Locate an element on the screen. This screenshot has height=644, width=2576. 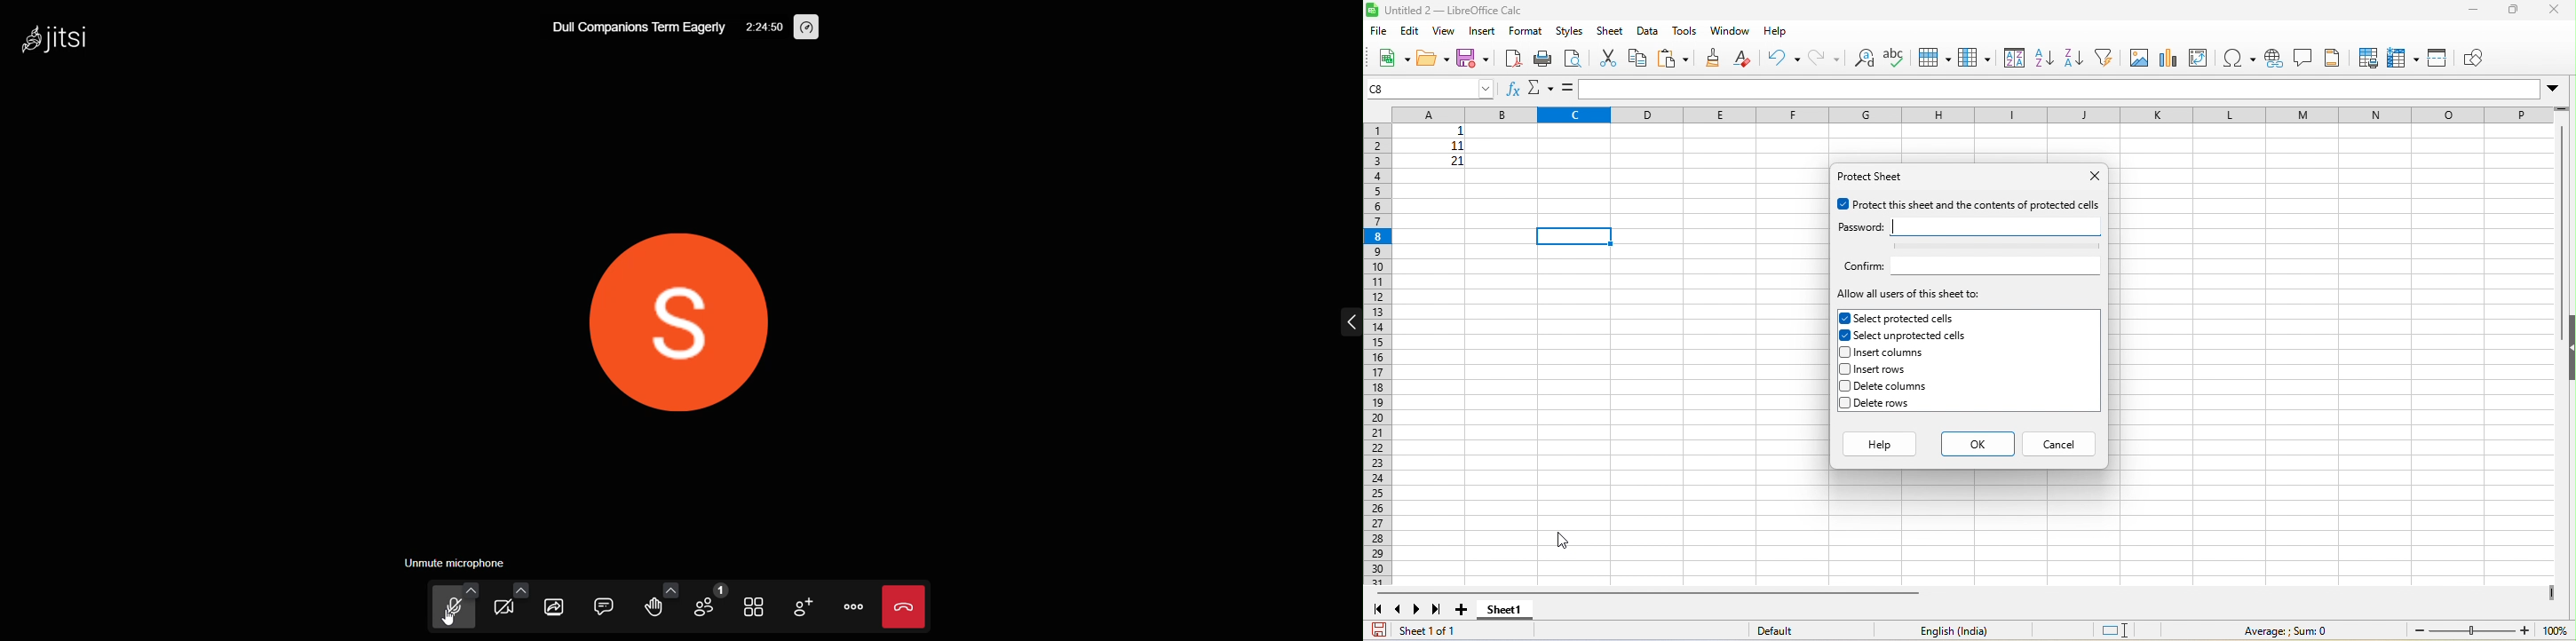
clone is located at coordinates (1716, 58).